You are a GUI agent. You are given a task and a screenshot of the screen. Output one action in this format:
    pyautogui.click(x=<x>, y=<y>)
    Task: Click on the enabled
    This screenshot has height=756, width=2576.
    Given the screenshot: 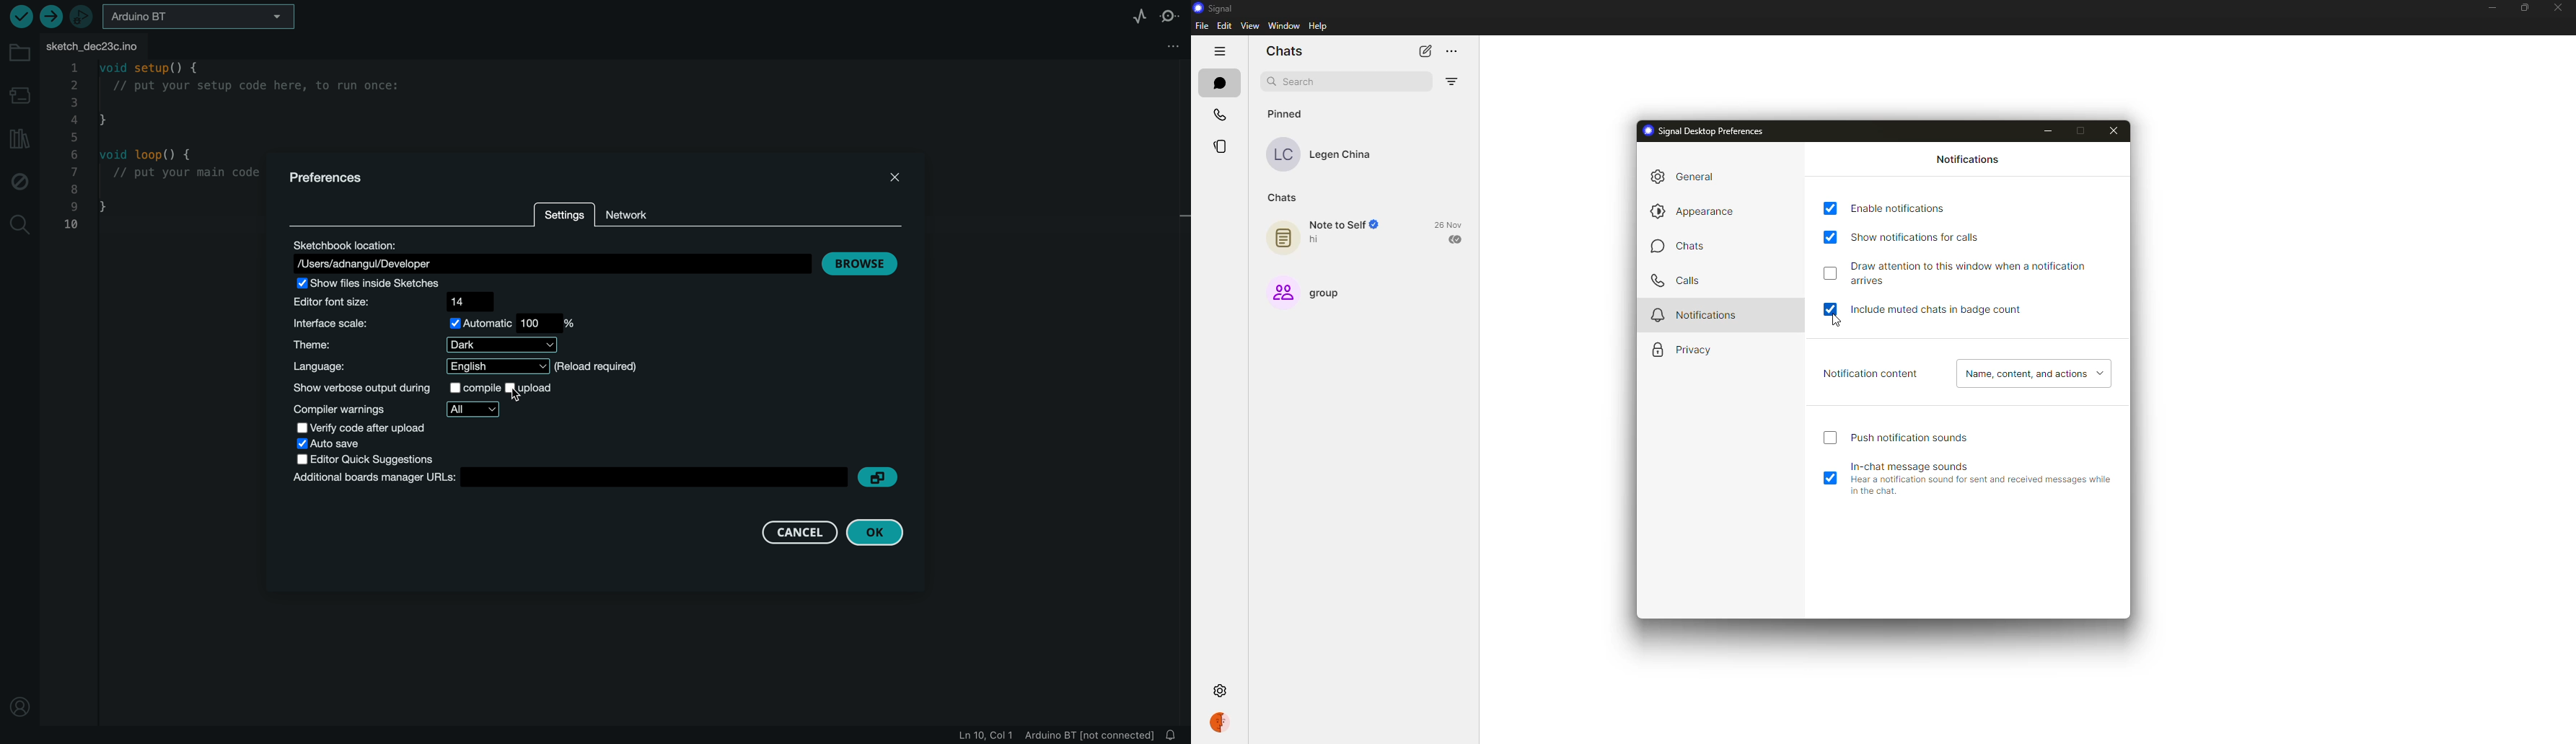 What is the action you would take?
    pyautogui.click(x=1832, y=236)
    